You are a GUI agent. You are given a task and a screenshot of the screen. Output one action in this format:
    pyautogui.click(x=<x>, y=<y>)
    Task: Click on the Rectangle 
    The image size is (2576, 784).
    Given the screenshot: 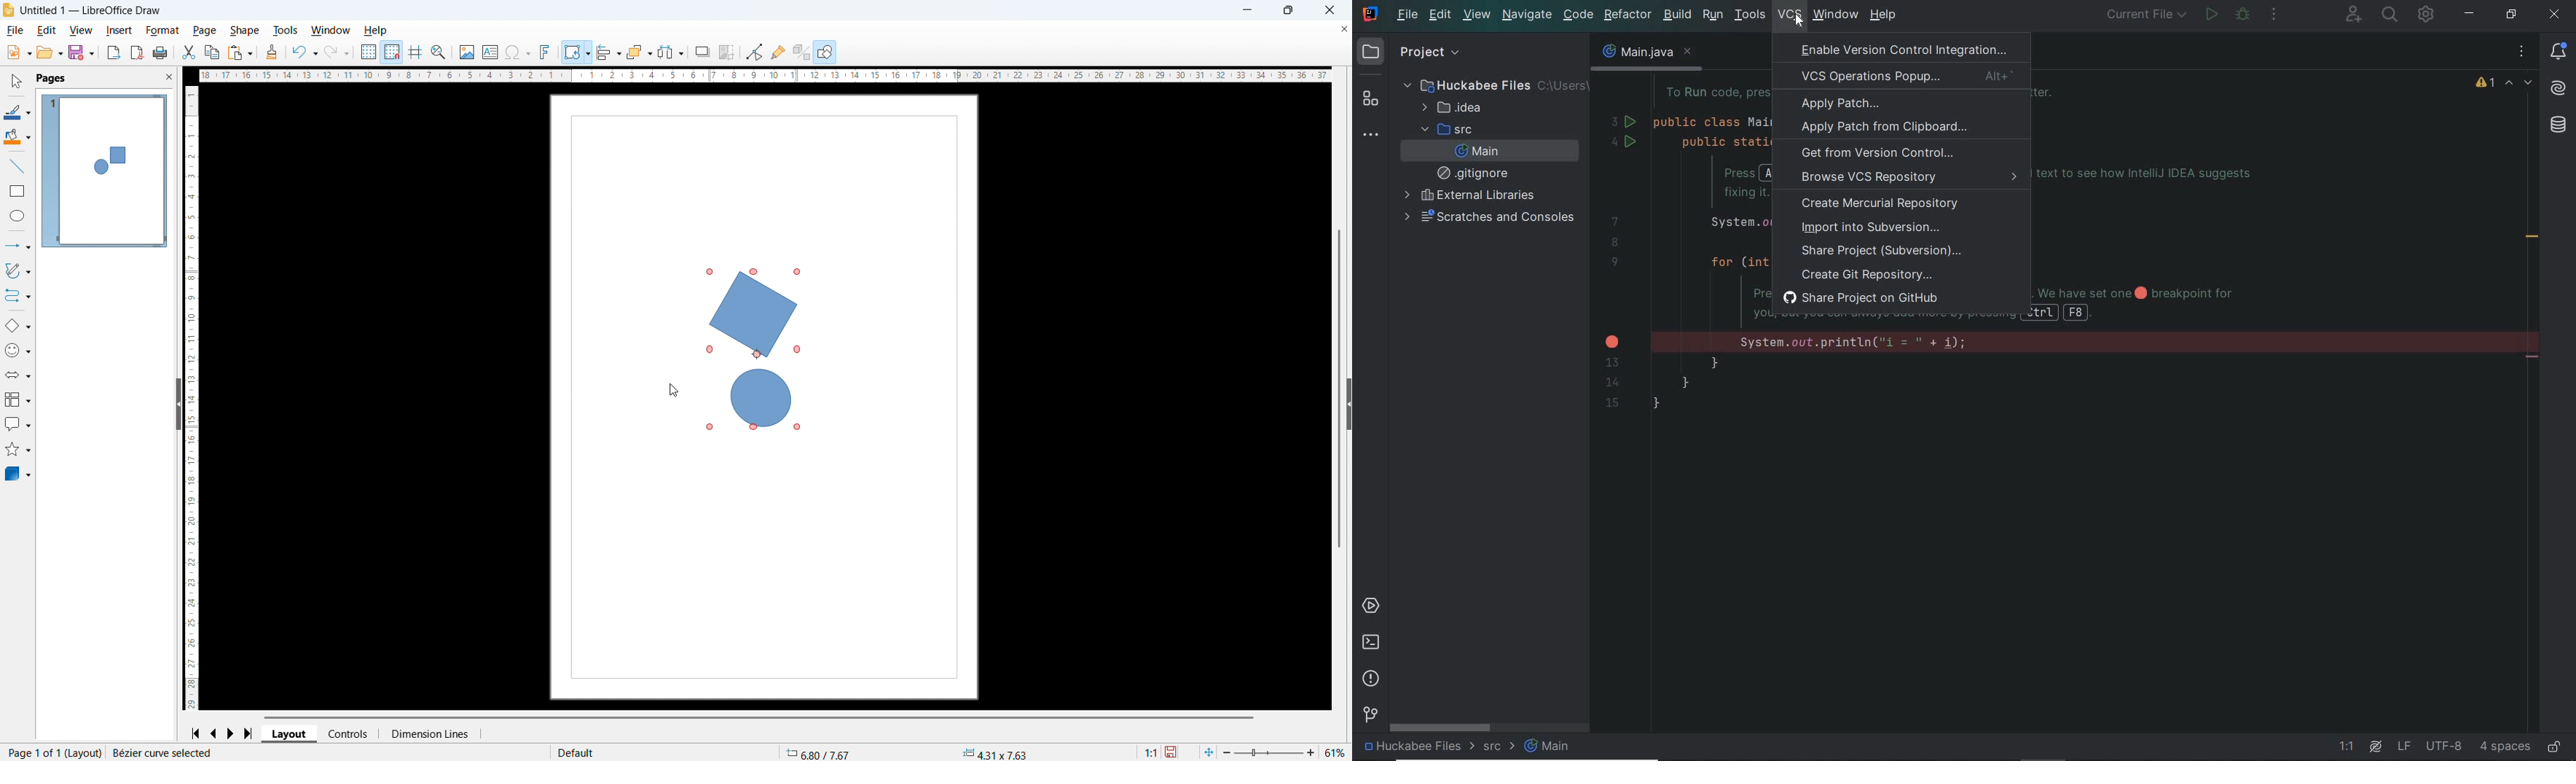 What is the action you would take?
    pyautogui.click(x=18, y=191)
    